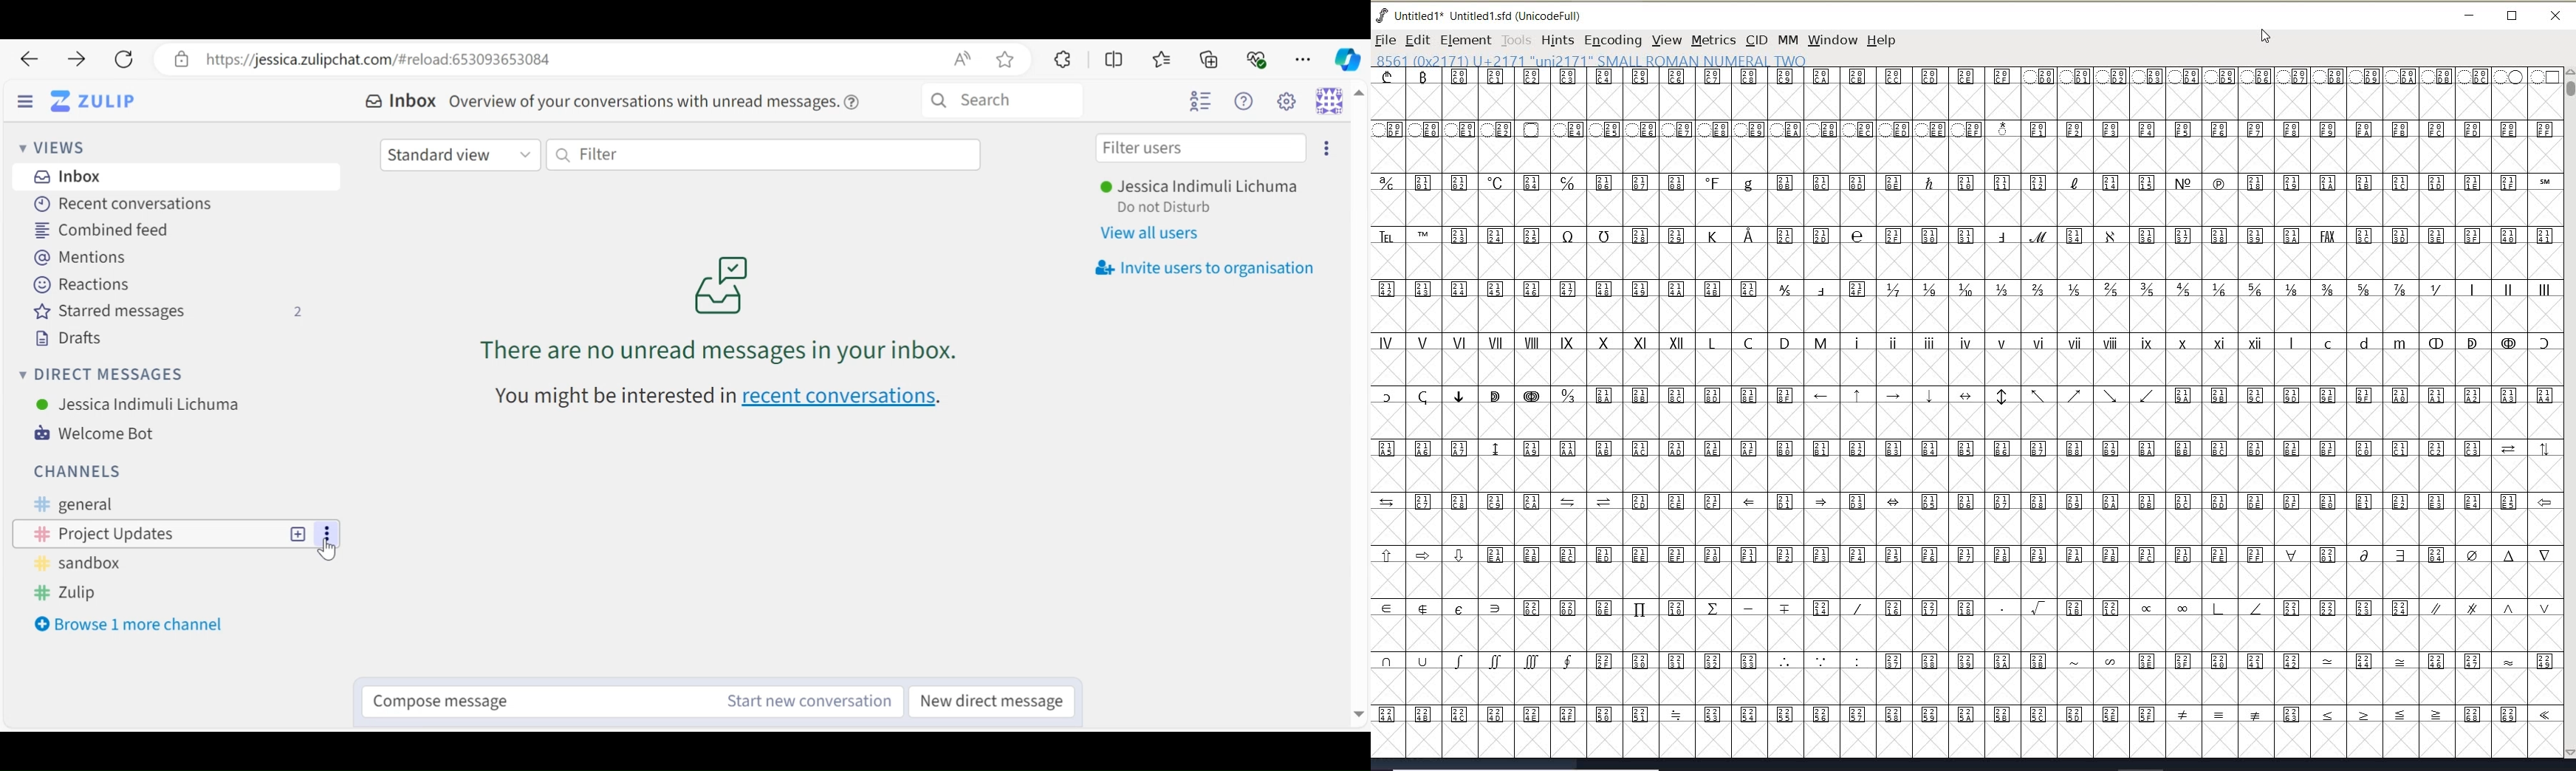 This screenshot has width=2576, height=784. What do you see at coordinates (132, 625) in the screenshot?
I see `Browse more channel` at bounding box center [132, 625].